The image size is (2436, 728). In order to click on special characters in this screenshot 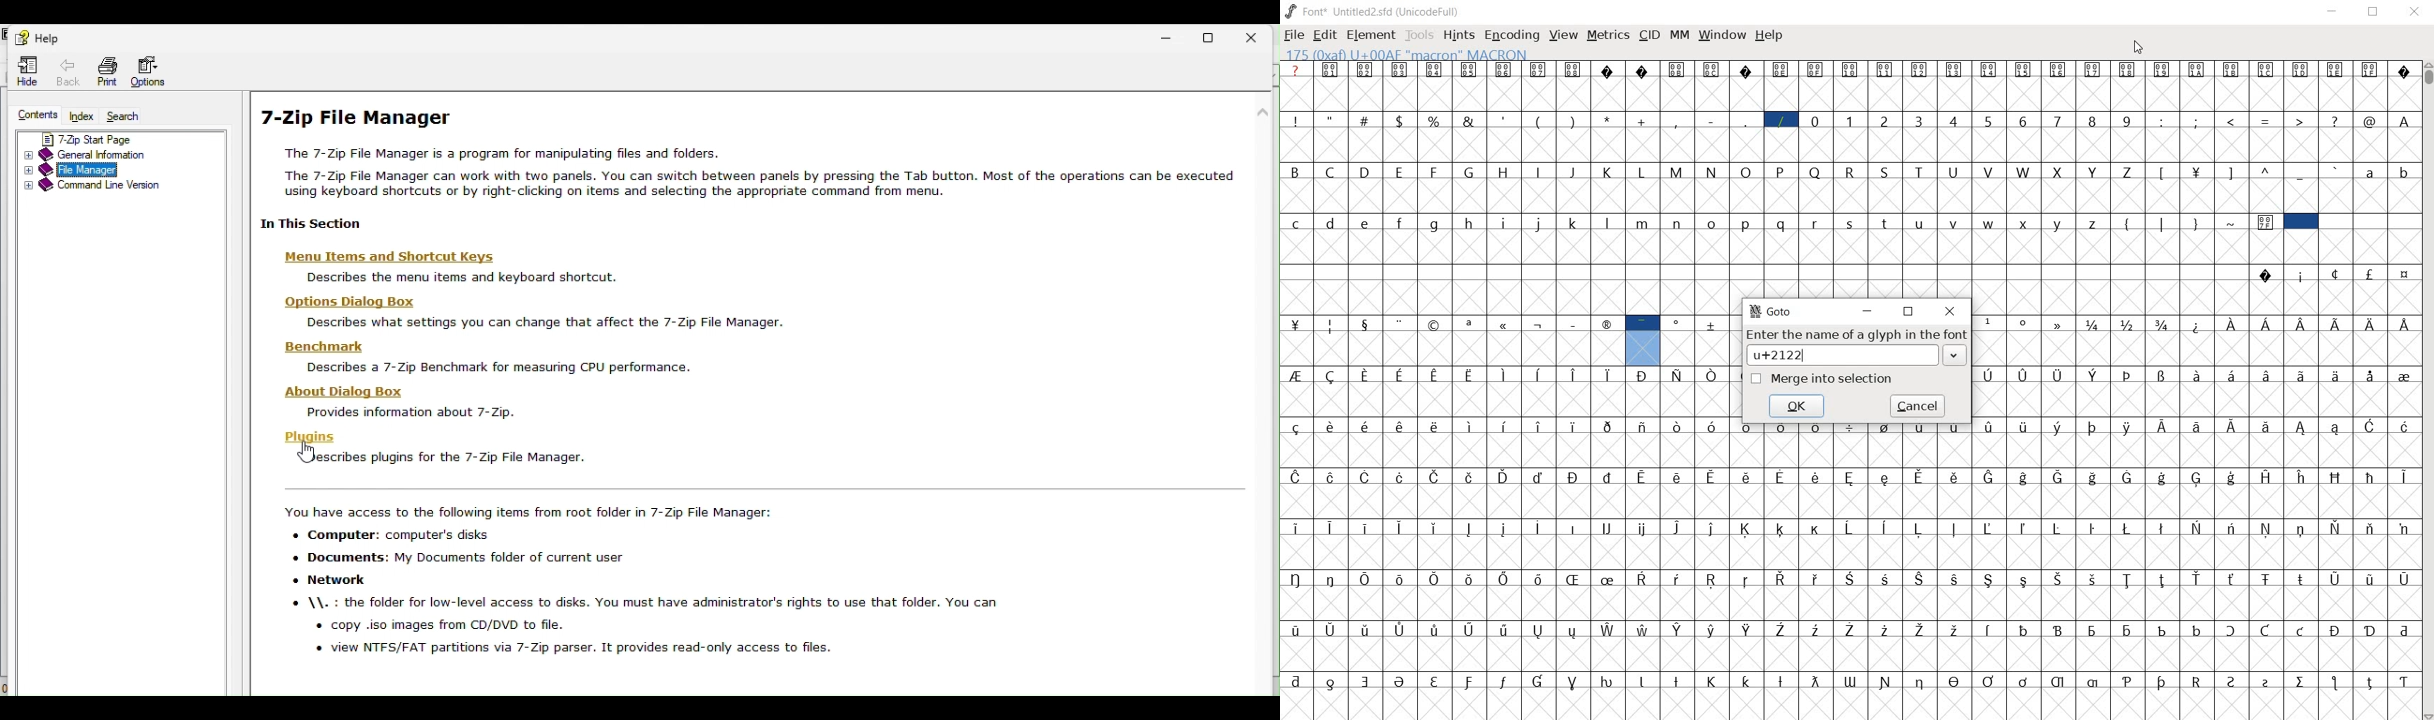, I will do `click(2333, 290)`.